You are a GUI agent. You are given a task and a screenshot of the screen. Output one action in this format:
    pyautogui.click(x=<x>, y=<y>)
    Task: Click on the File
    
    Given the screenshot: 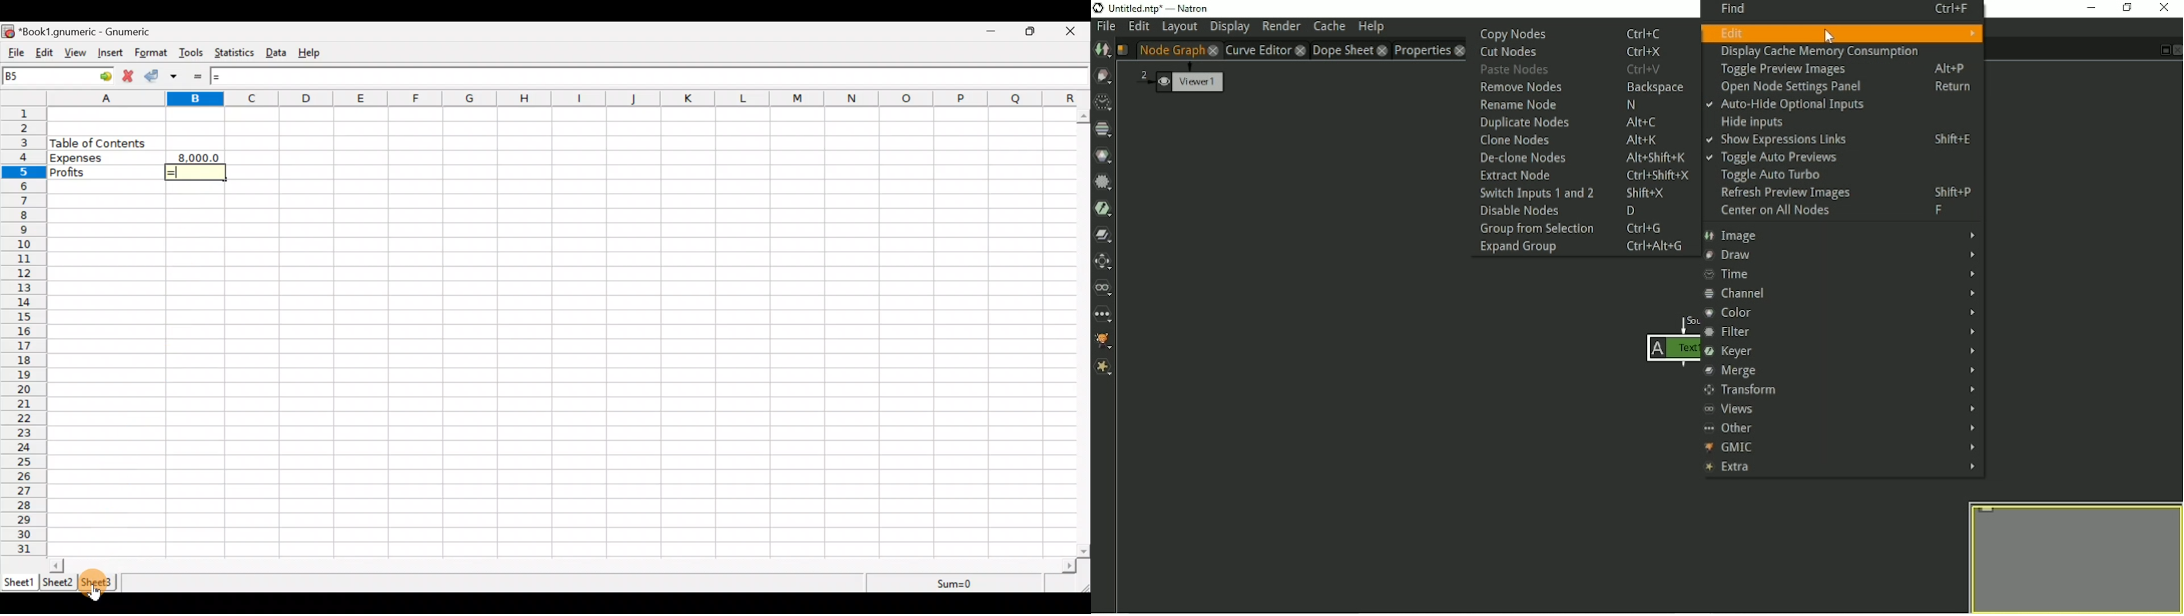 What is the action you would take?
    pyautogui.click(x=14, y=53)
    